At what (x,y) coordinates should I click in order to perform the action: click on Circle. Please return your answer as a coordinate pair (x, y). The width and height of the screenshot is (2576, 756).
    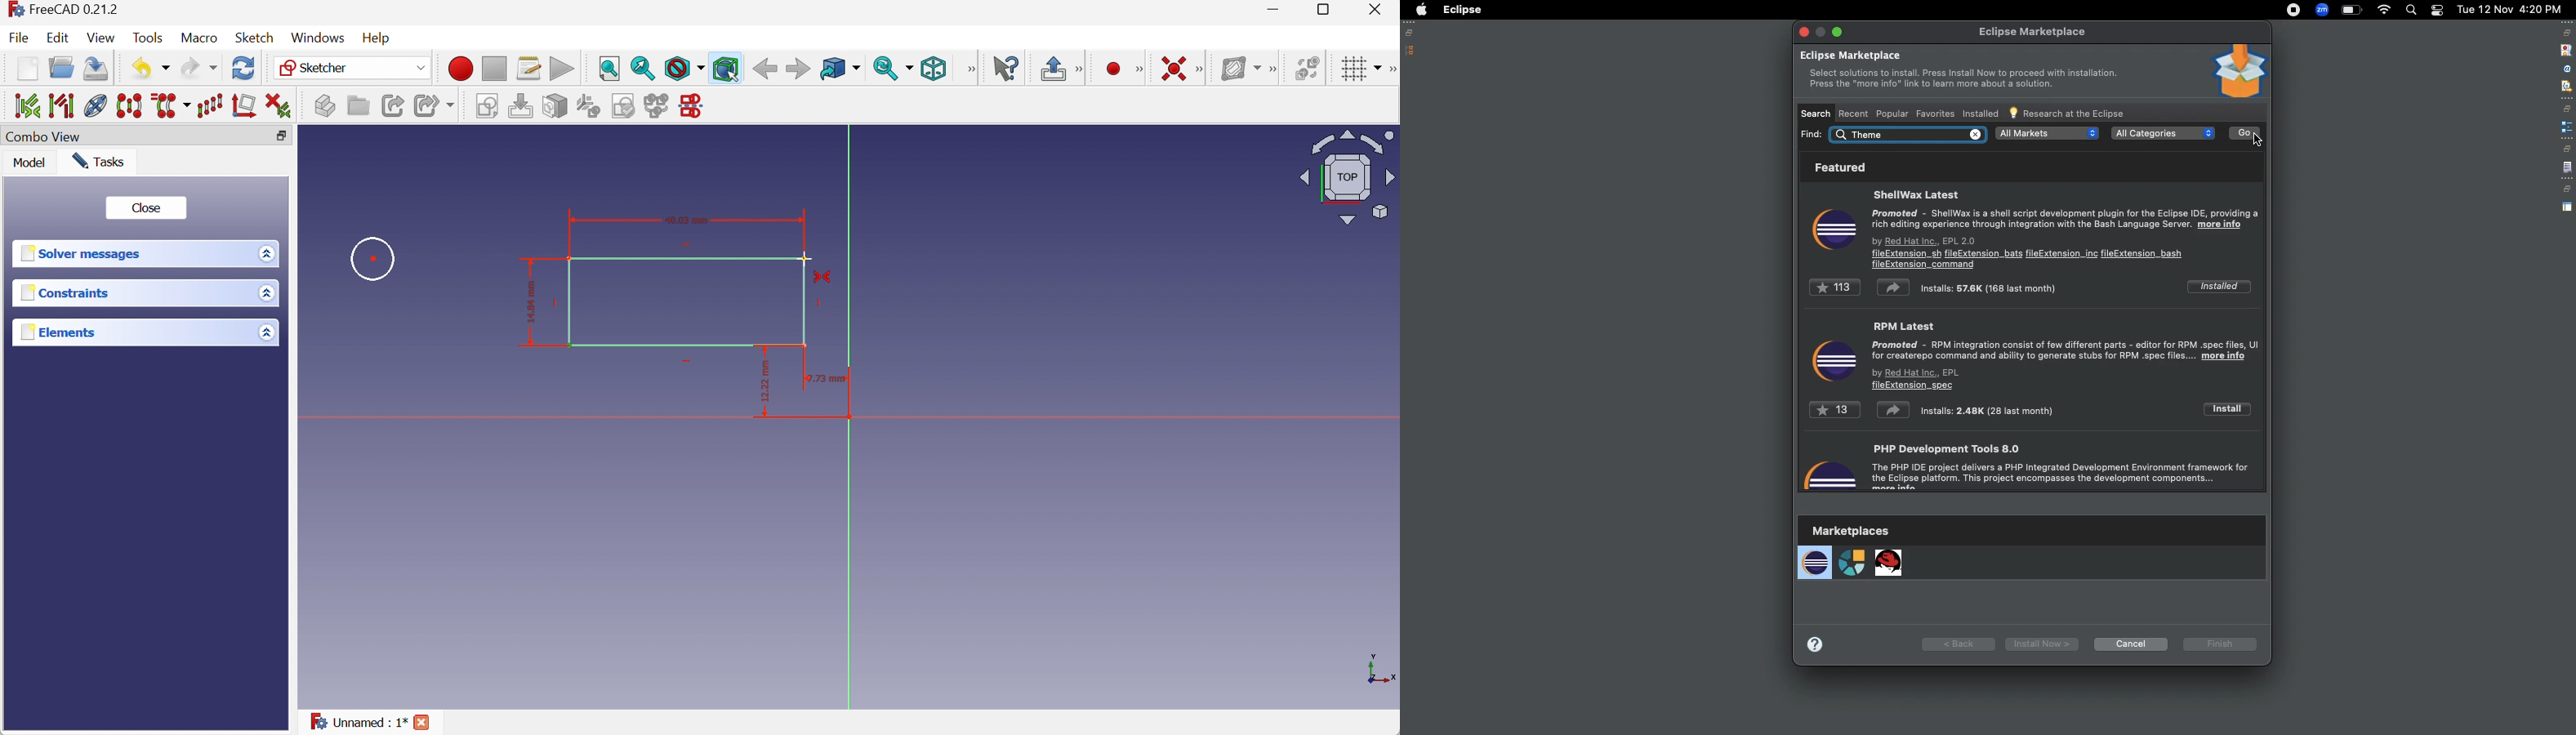
    Looking at the image, I should click on (374, 258).